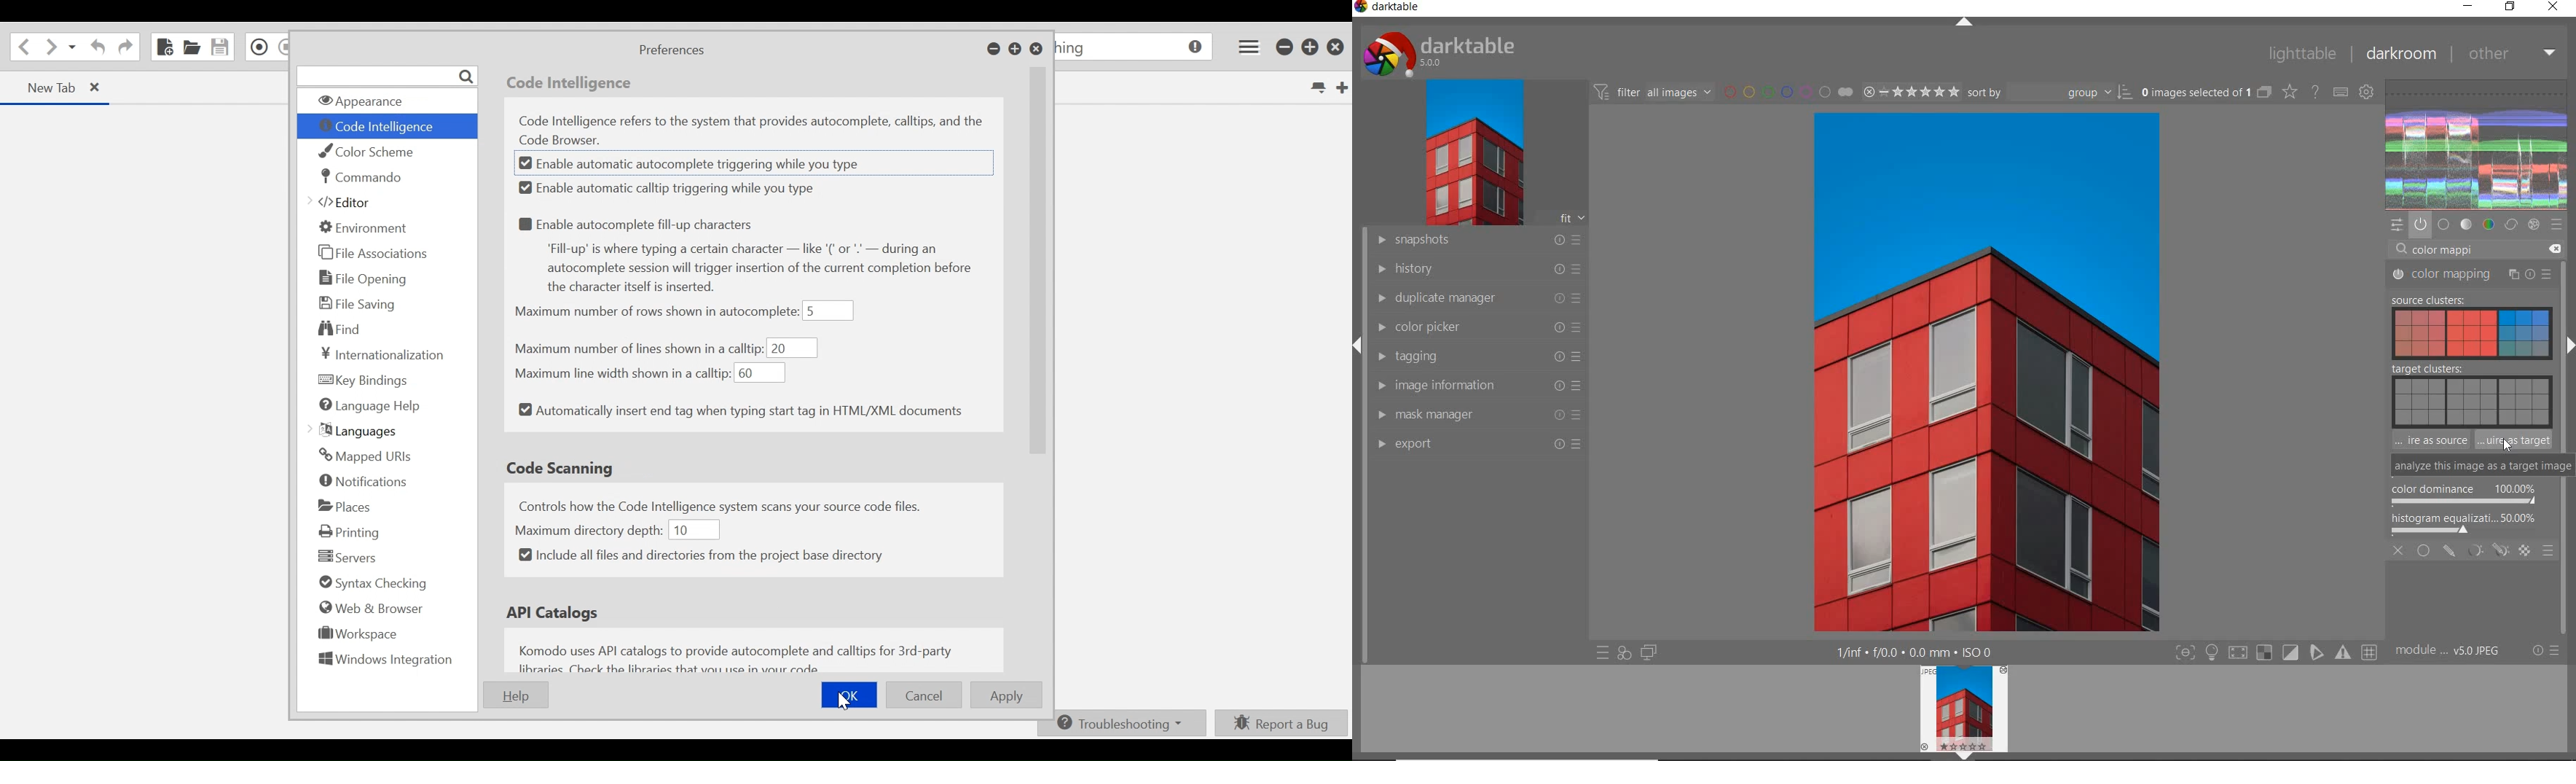 Image resolution: width=2576 pixels, height=784 pixels. I want to click on scollbar, so click(2567, 292).